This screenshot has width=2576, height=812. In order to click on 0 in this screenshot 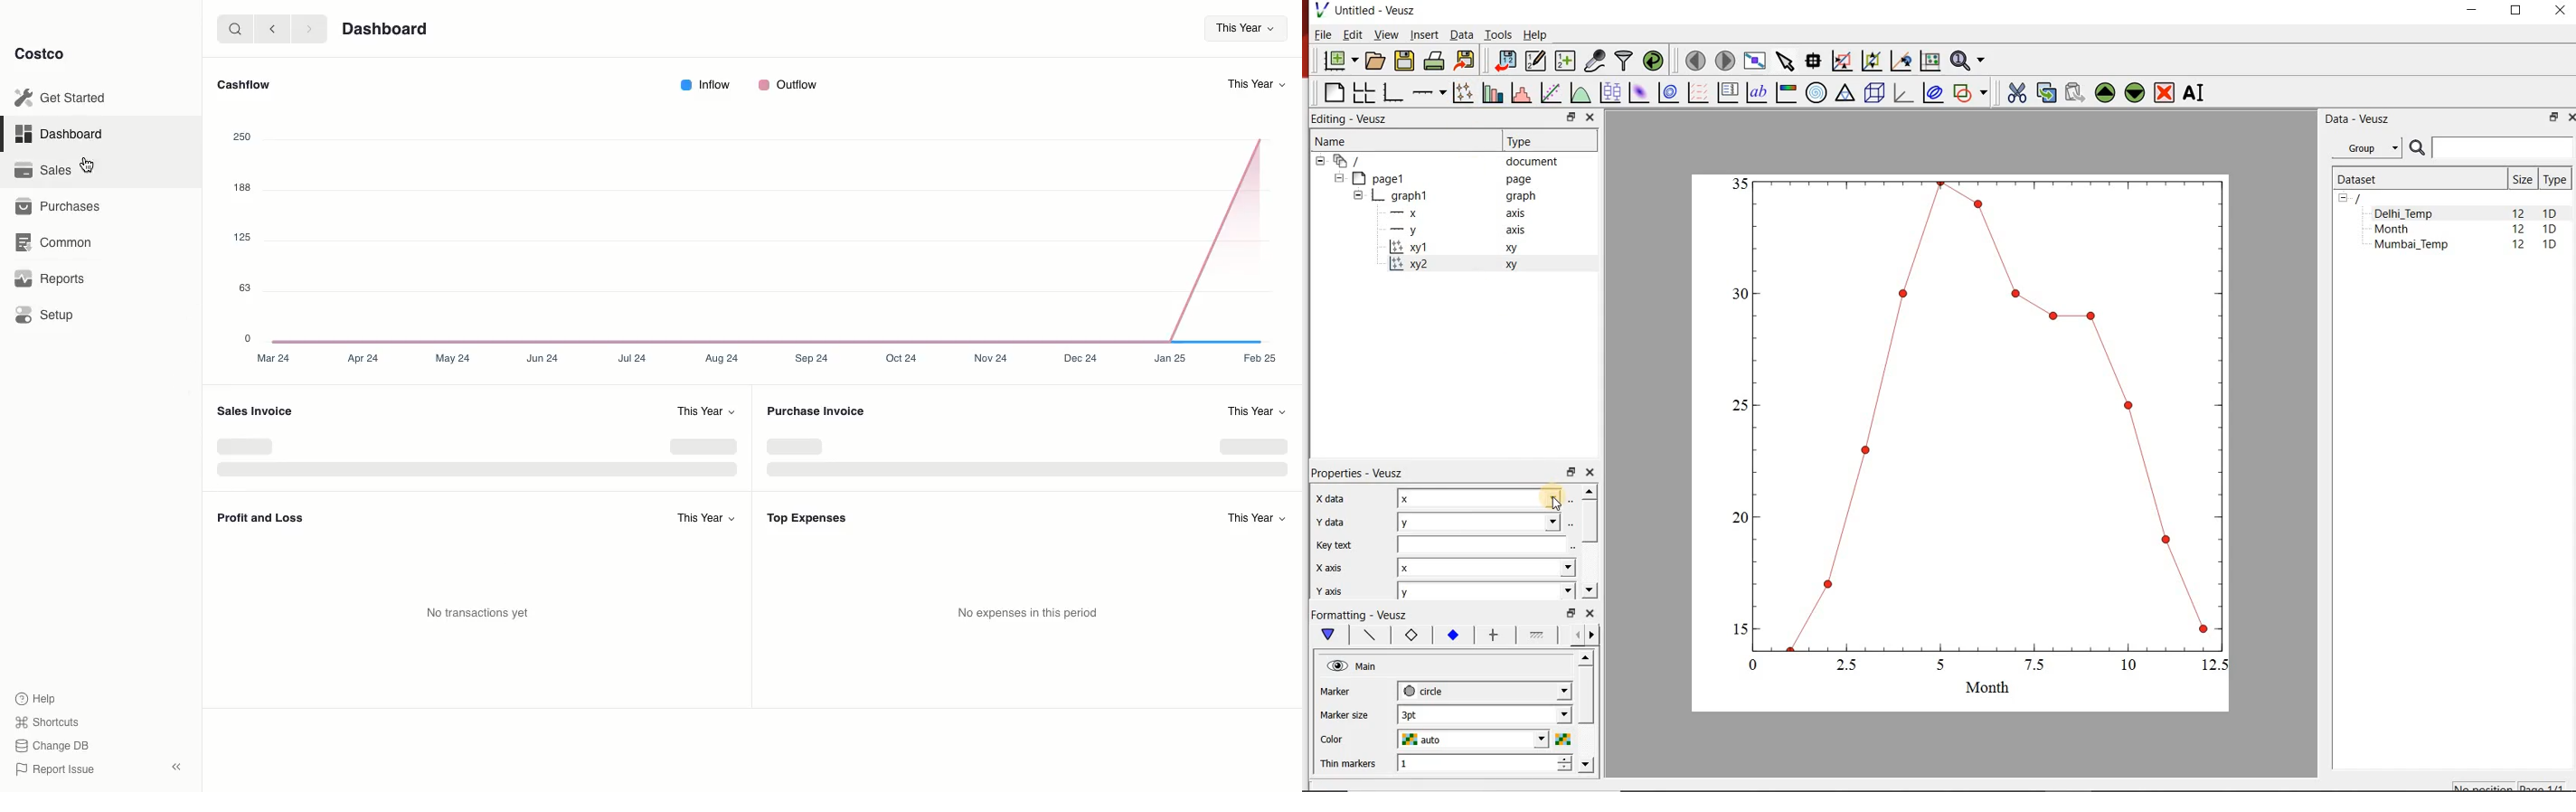, I will do `click(250, 338)`.